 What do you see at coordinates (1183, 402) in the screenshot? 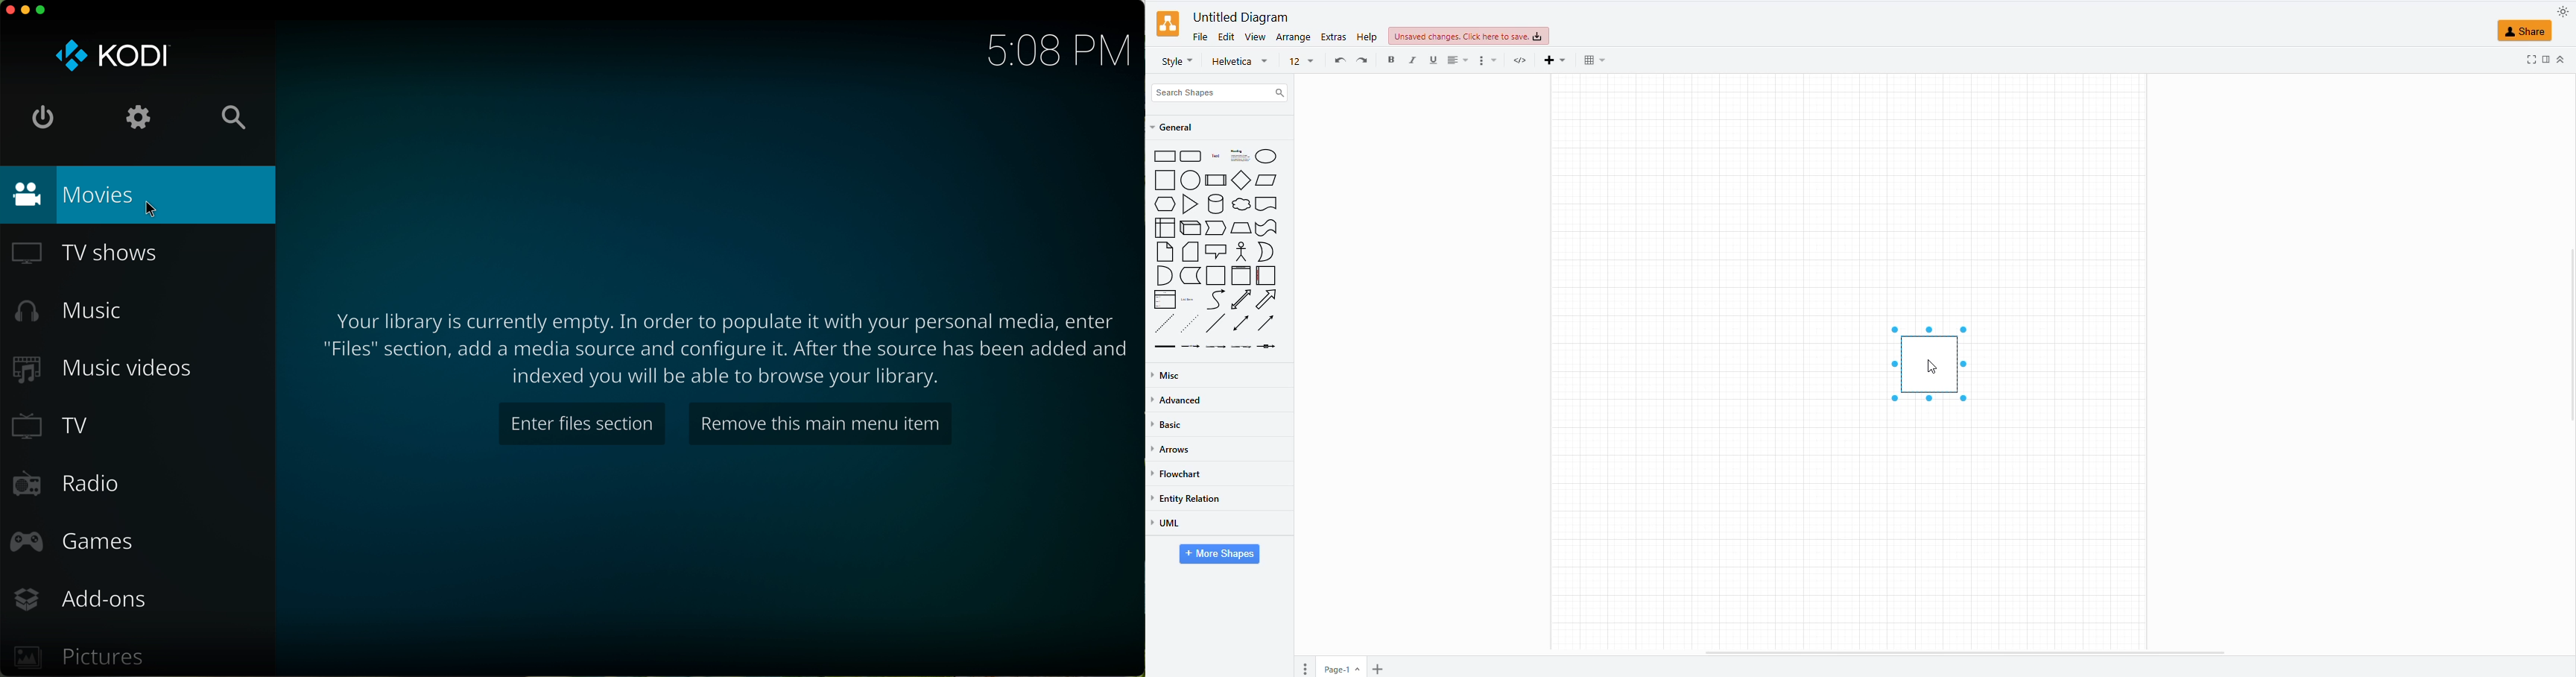
I see `advanced` at bounding box center [1183, 402].